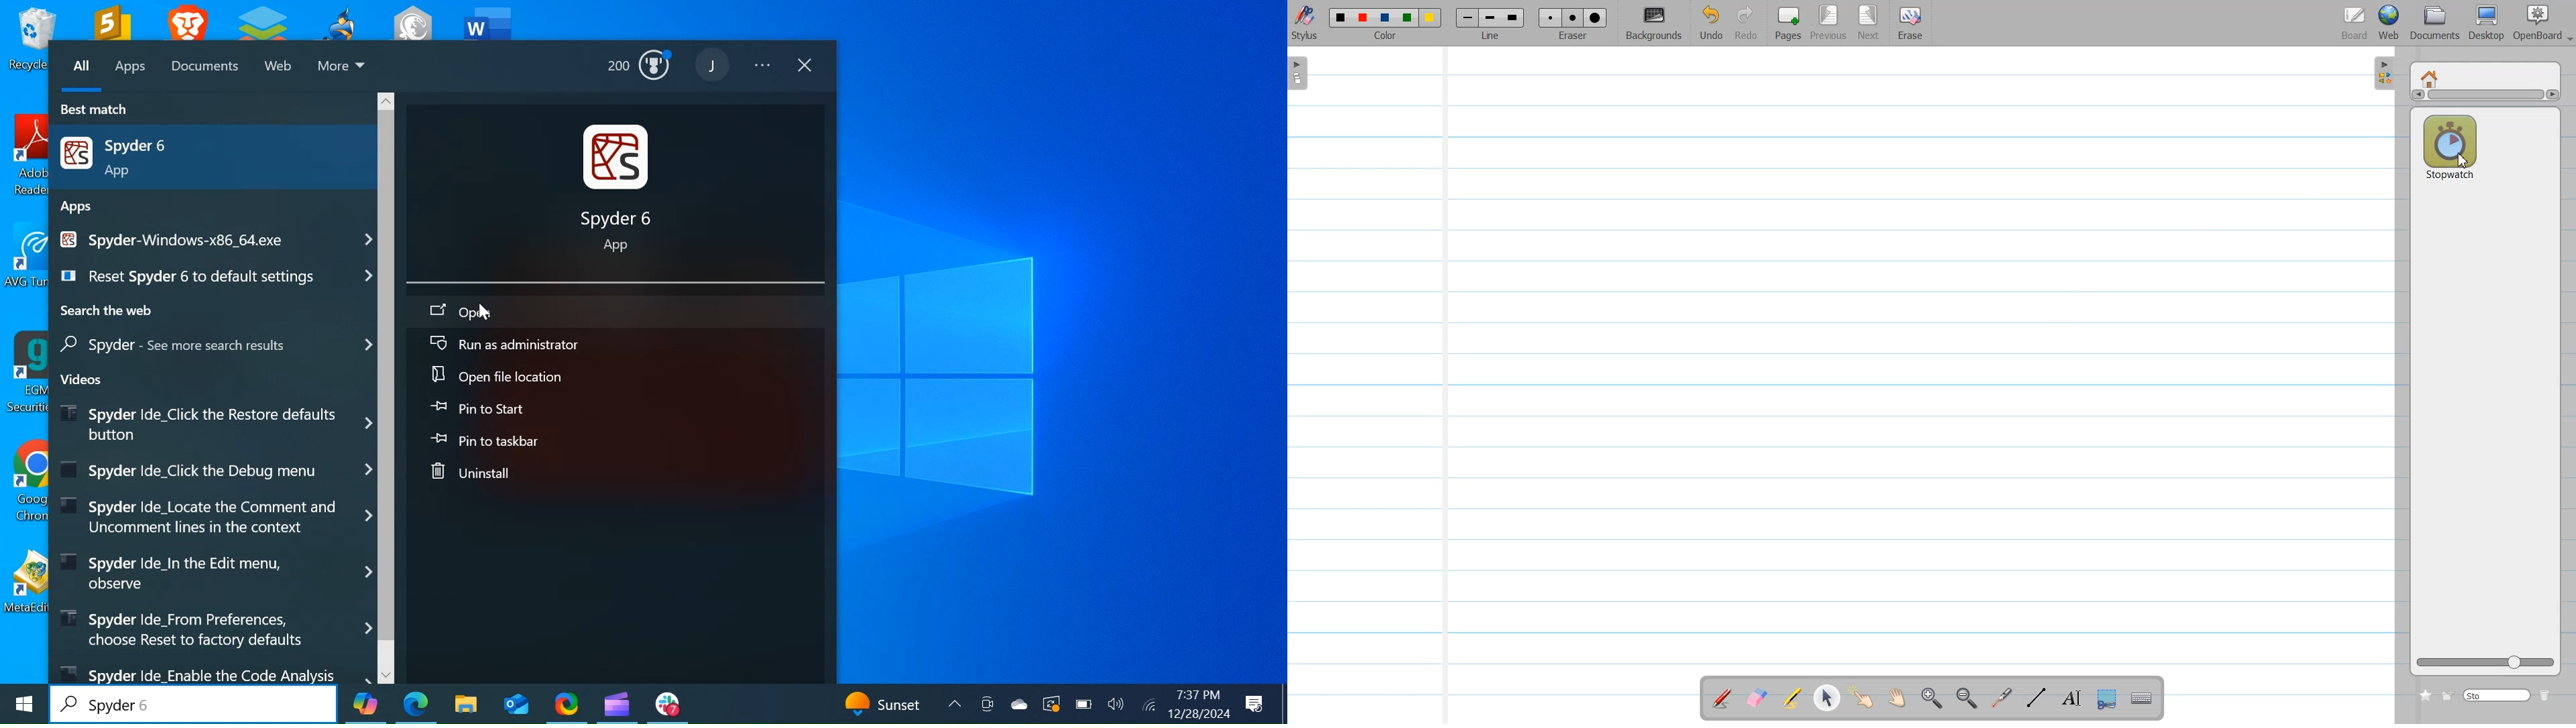 This screenshot has width=2576, height=728. I want to click on Video, so click(214, 422).